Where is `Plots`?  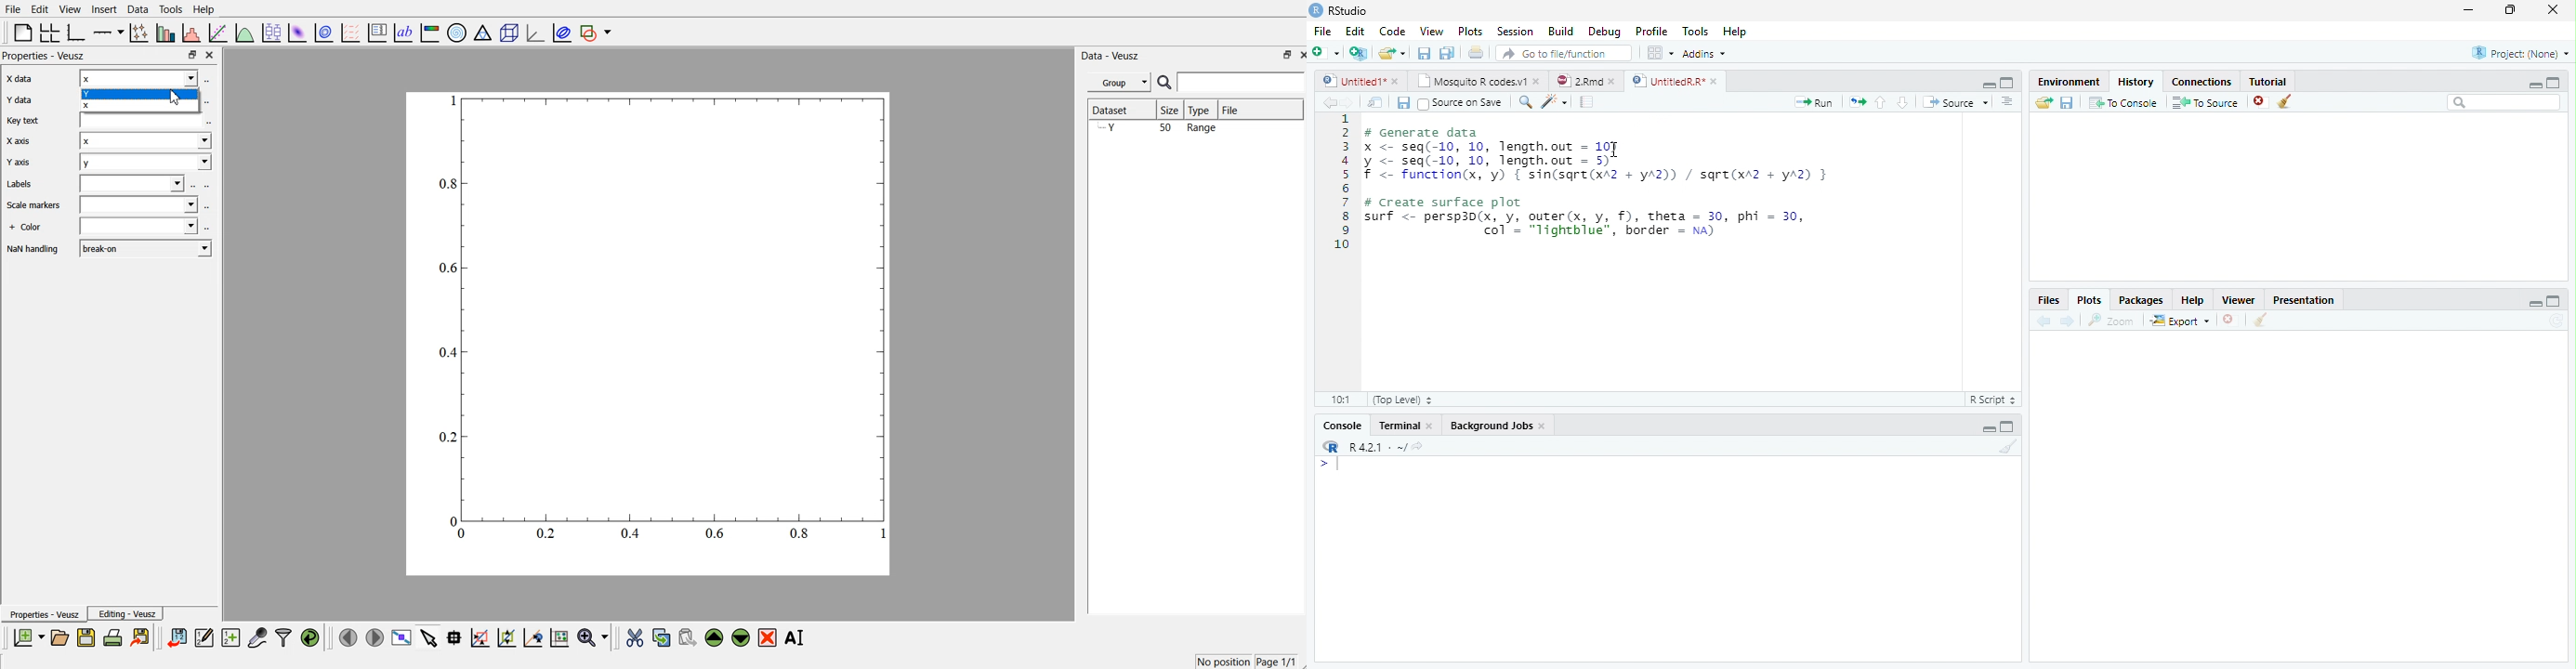 Plots is located at coordinates (1469, 31).